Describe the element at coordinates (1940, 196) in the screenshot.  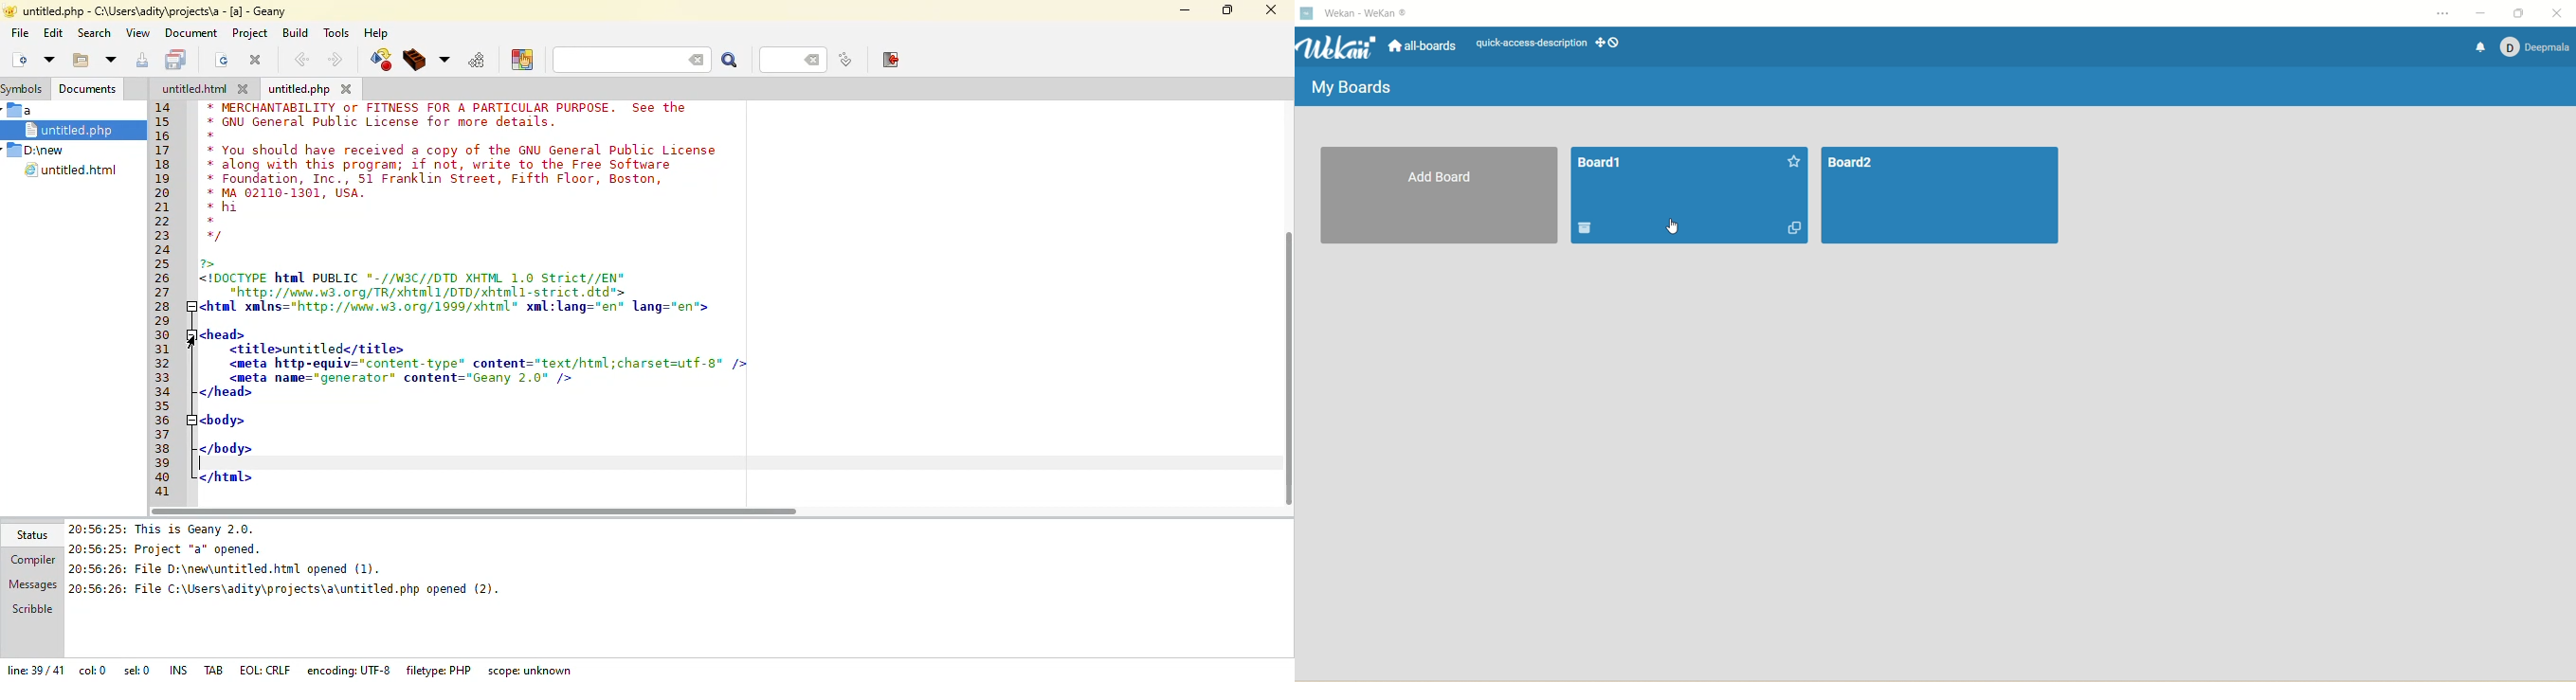
I see `board2` at that location.